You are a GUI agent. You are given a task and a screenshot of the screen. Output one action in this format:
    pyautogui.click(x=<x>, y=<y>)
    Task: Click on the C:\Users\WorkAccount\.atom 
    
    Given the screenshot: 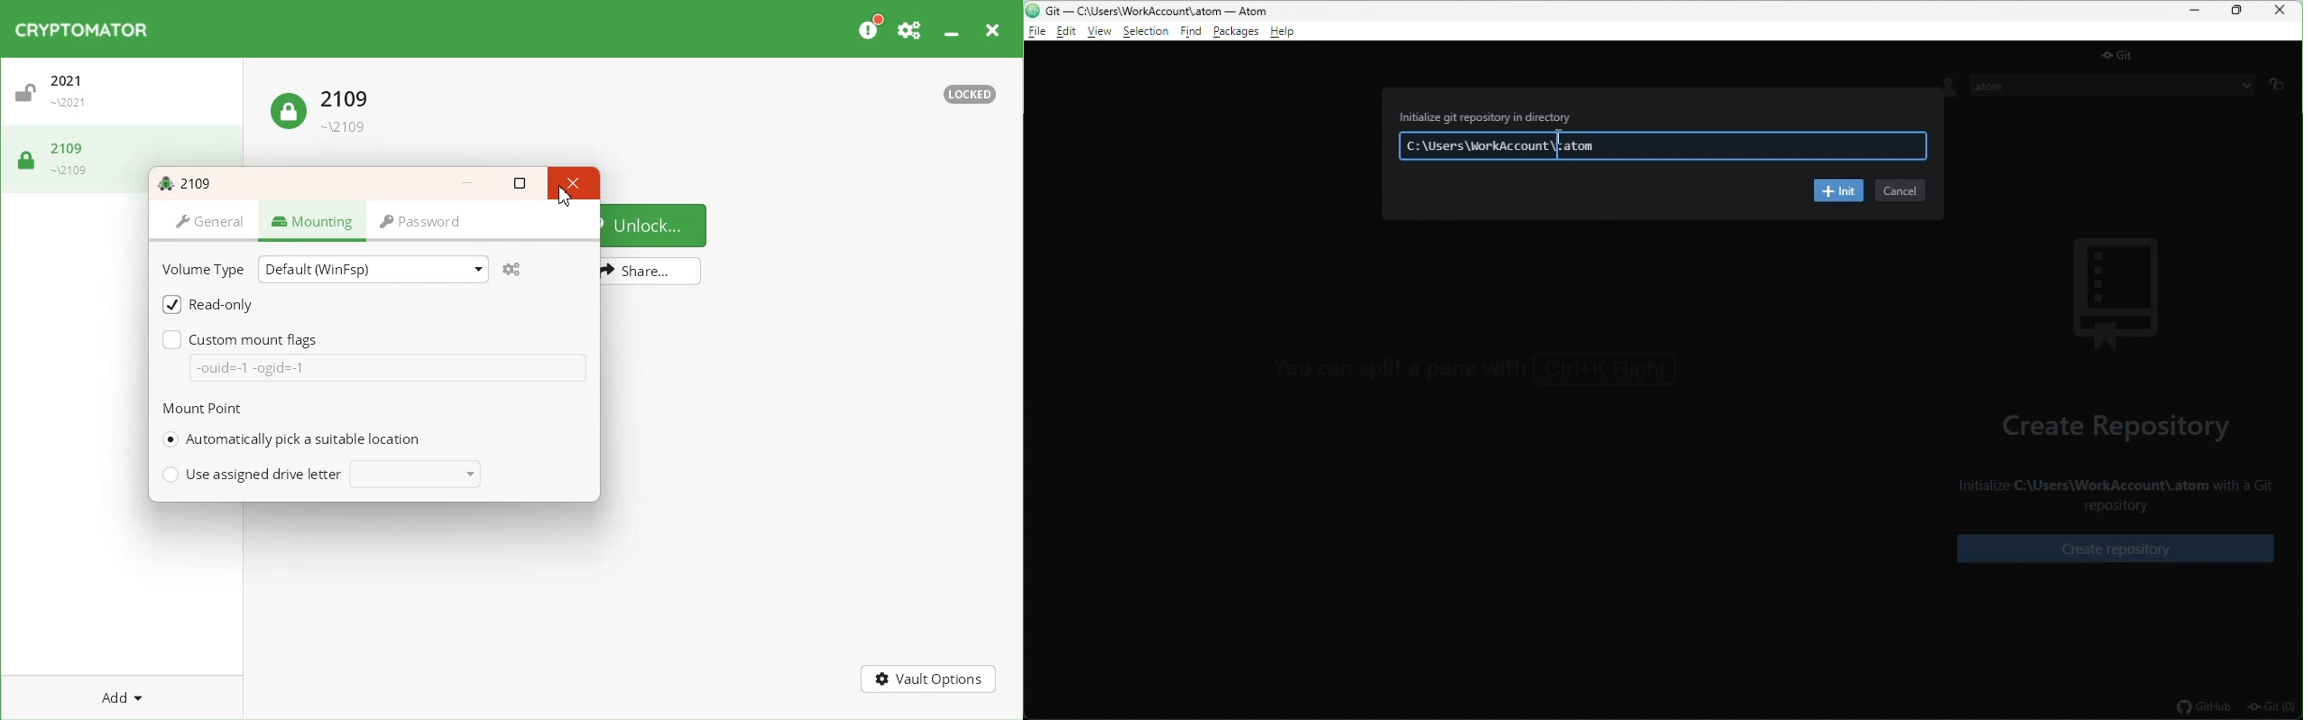 What is the action you would take?
    pyautogui.click(x=1665, y=147)
    